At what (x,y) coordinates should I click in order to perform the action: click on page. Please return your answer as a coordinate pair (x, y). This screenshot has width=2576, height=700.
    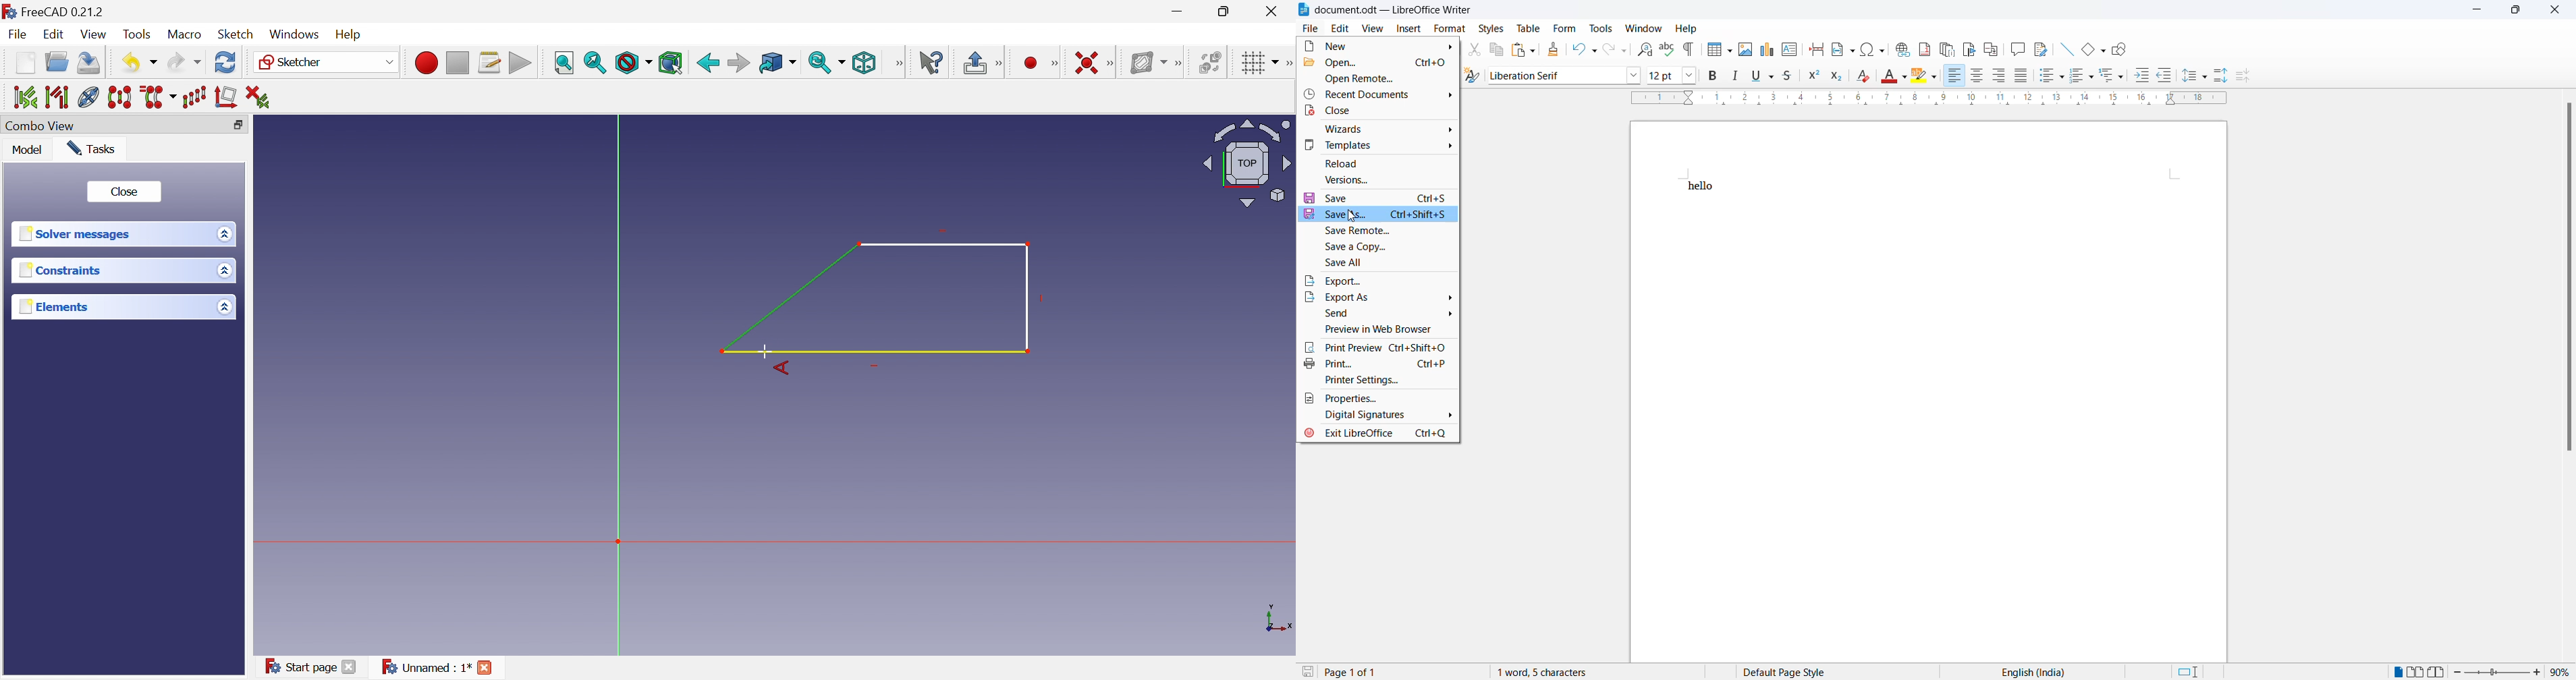
    Looking at the image, I should click on (1928, 148).